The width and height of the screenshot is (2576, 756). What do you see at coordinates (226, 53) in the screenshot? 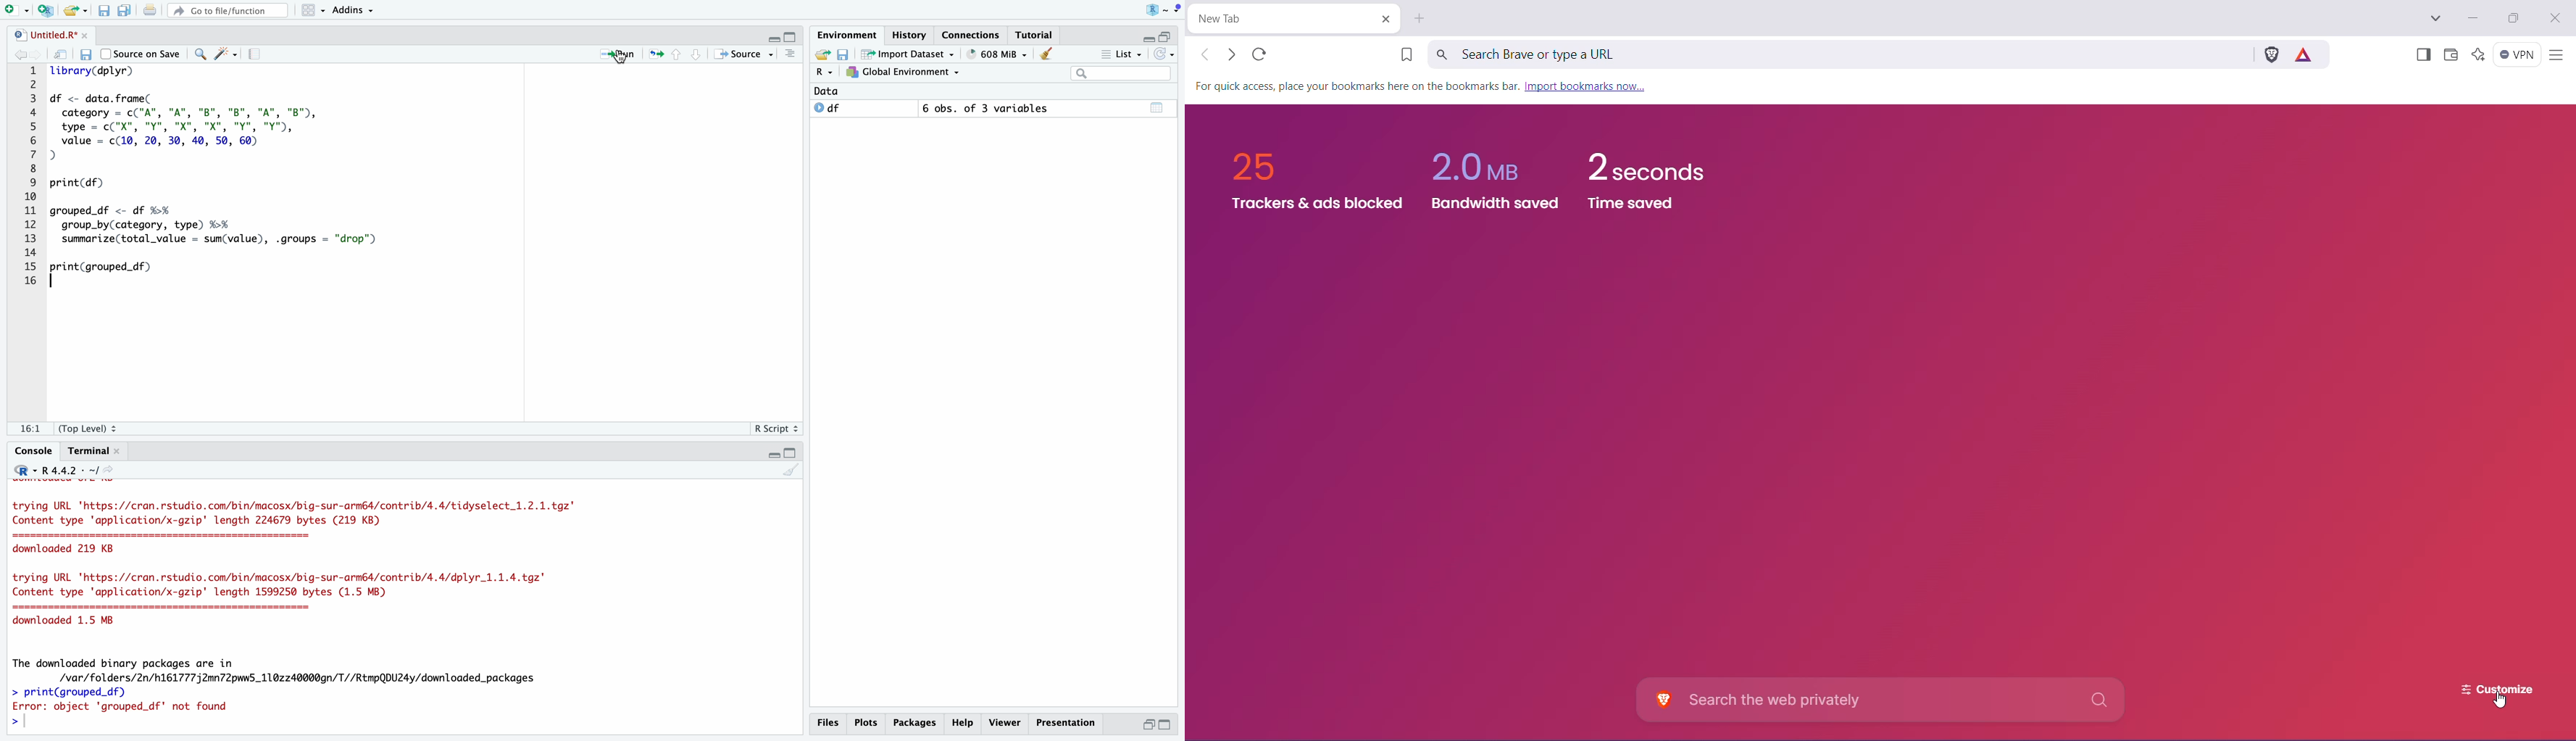
I see `Code Tools` at bounding box center [226, 53].